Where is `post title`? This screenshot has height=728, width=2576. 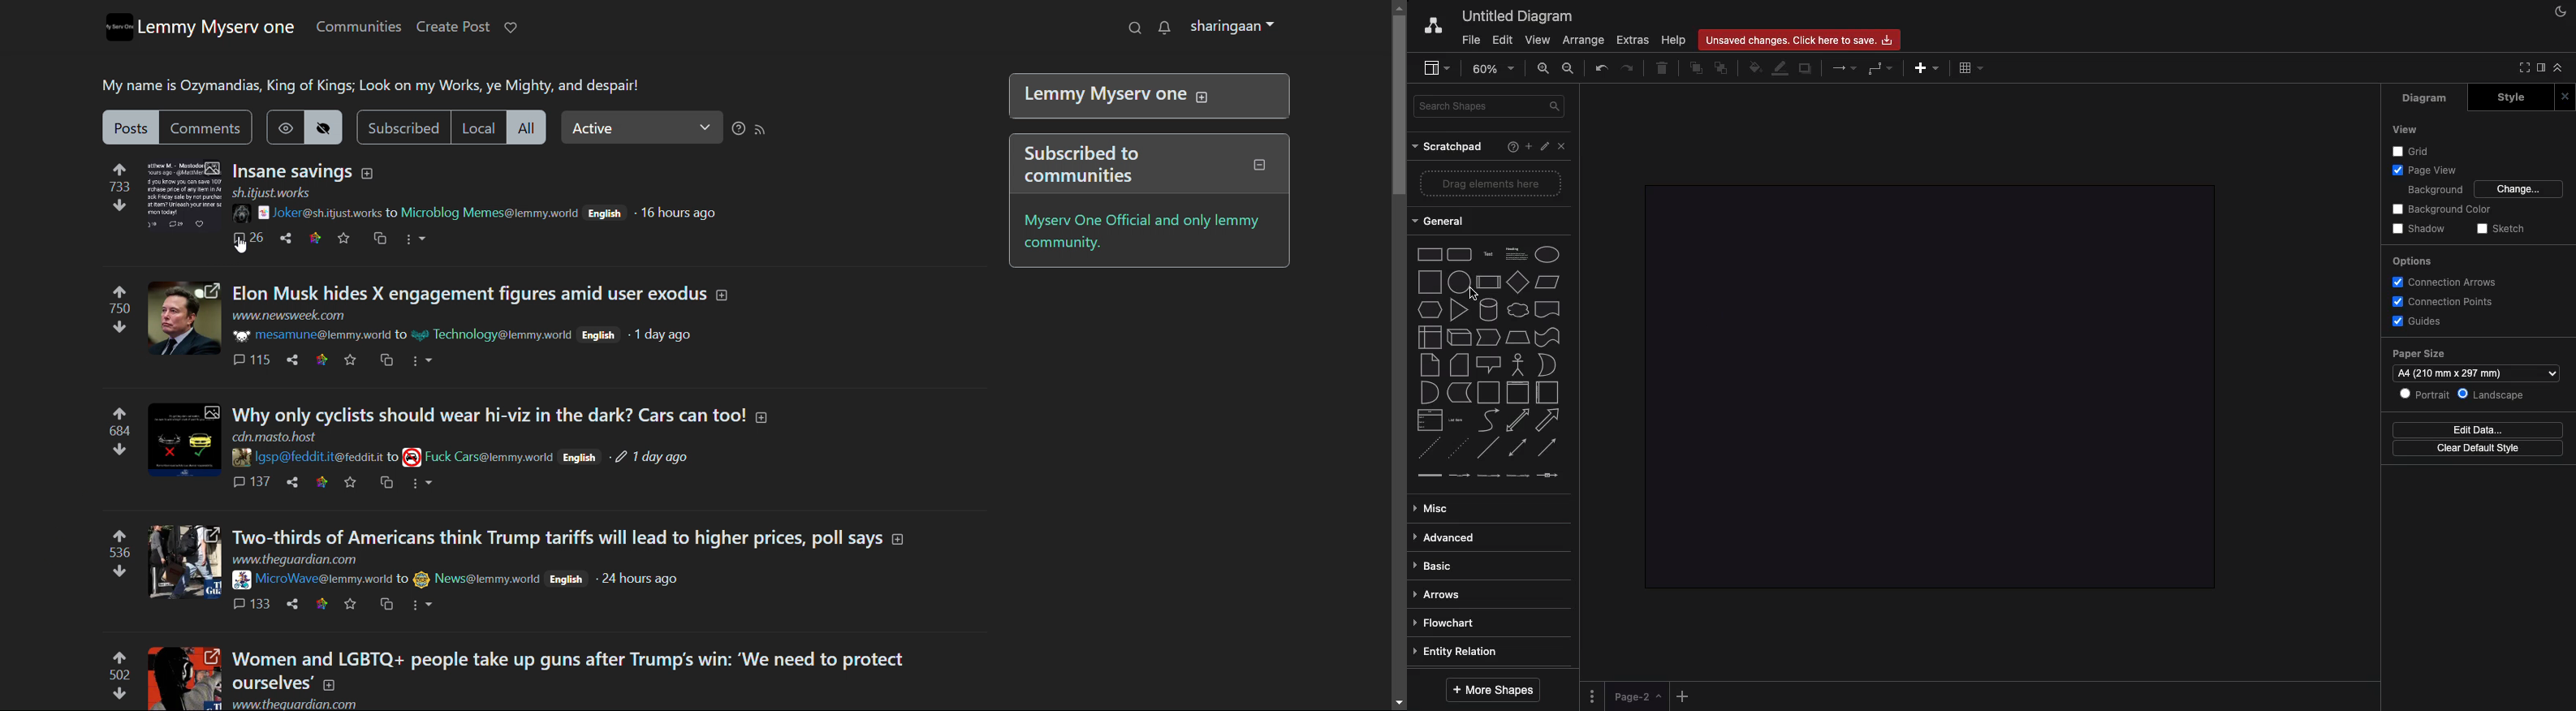 post title is located at coordinates (293, 172).